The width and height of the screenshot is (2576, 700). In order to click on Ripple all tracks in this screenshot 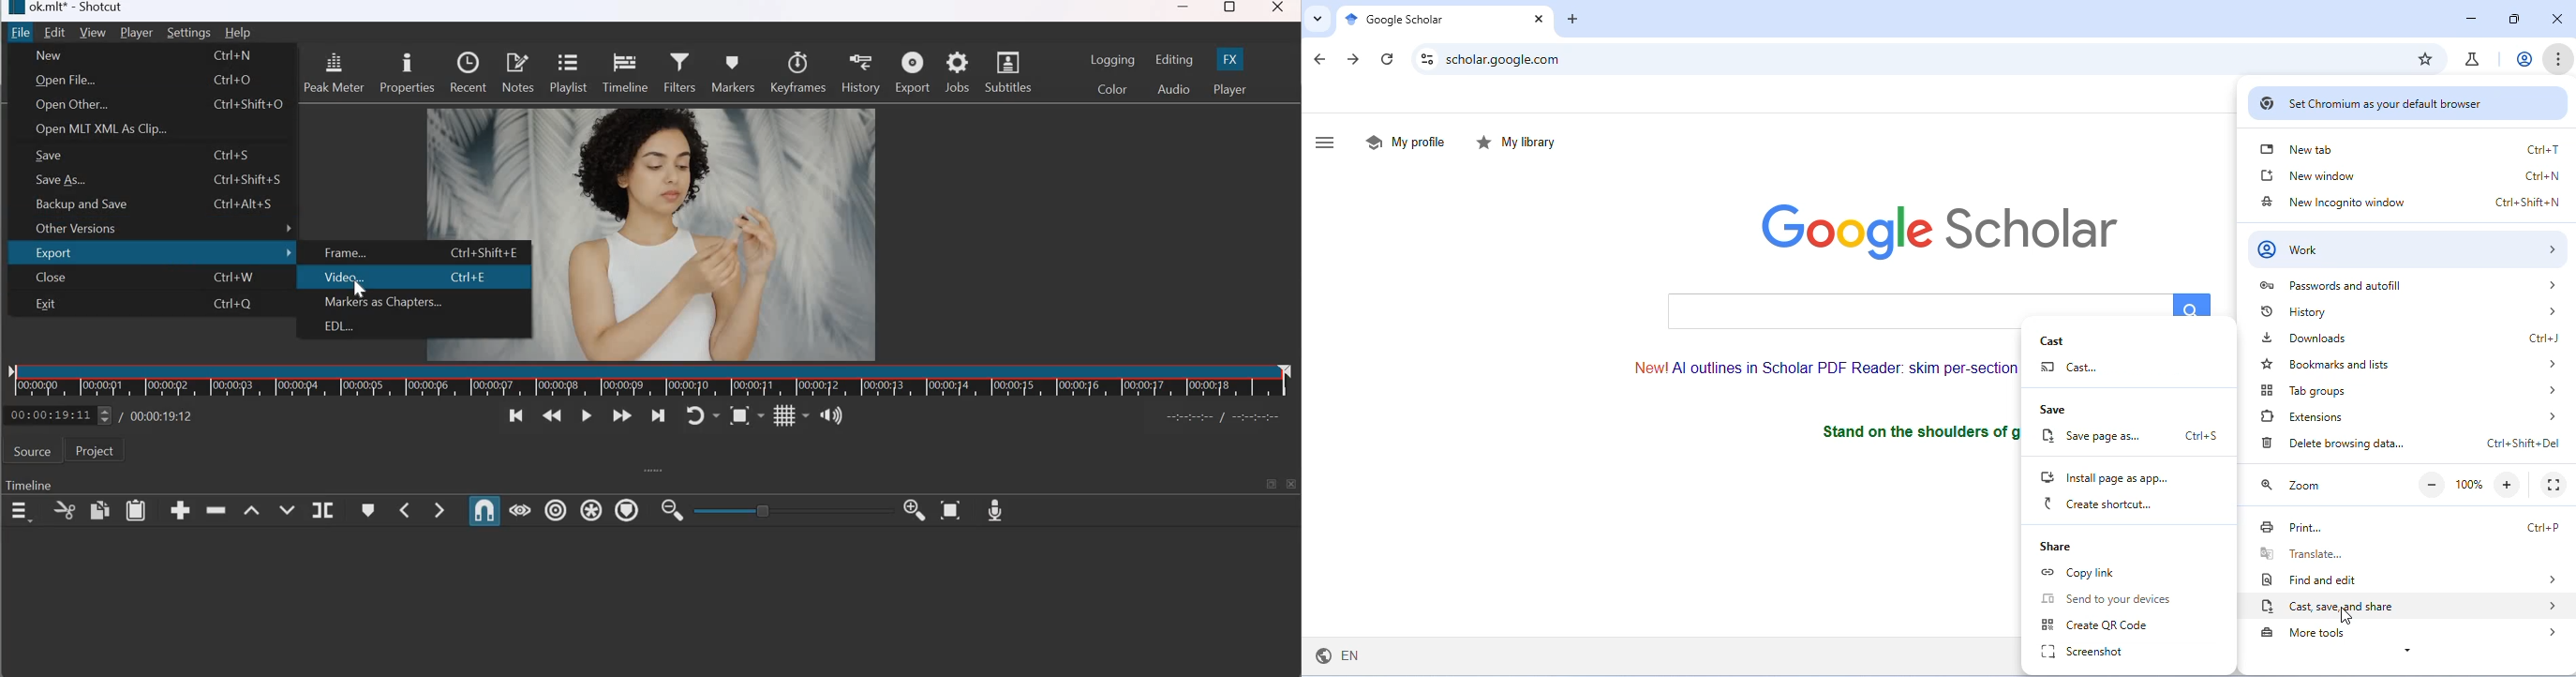, I will do `click(591, 509)`.